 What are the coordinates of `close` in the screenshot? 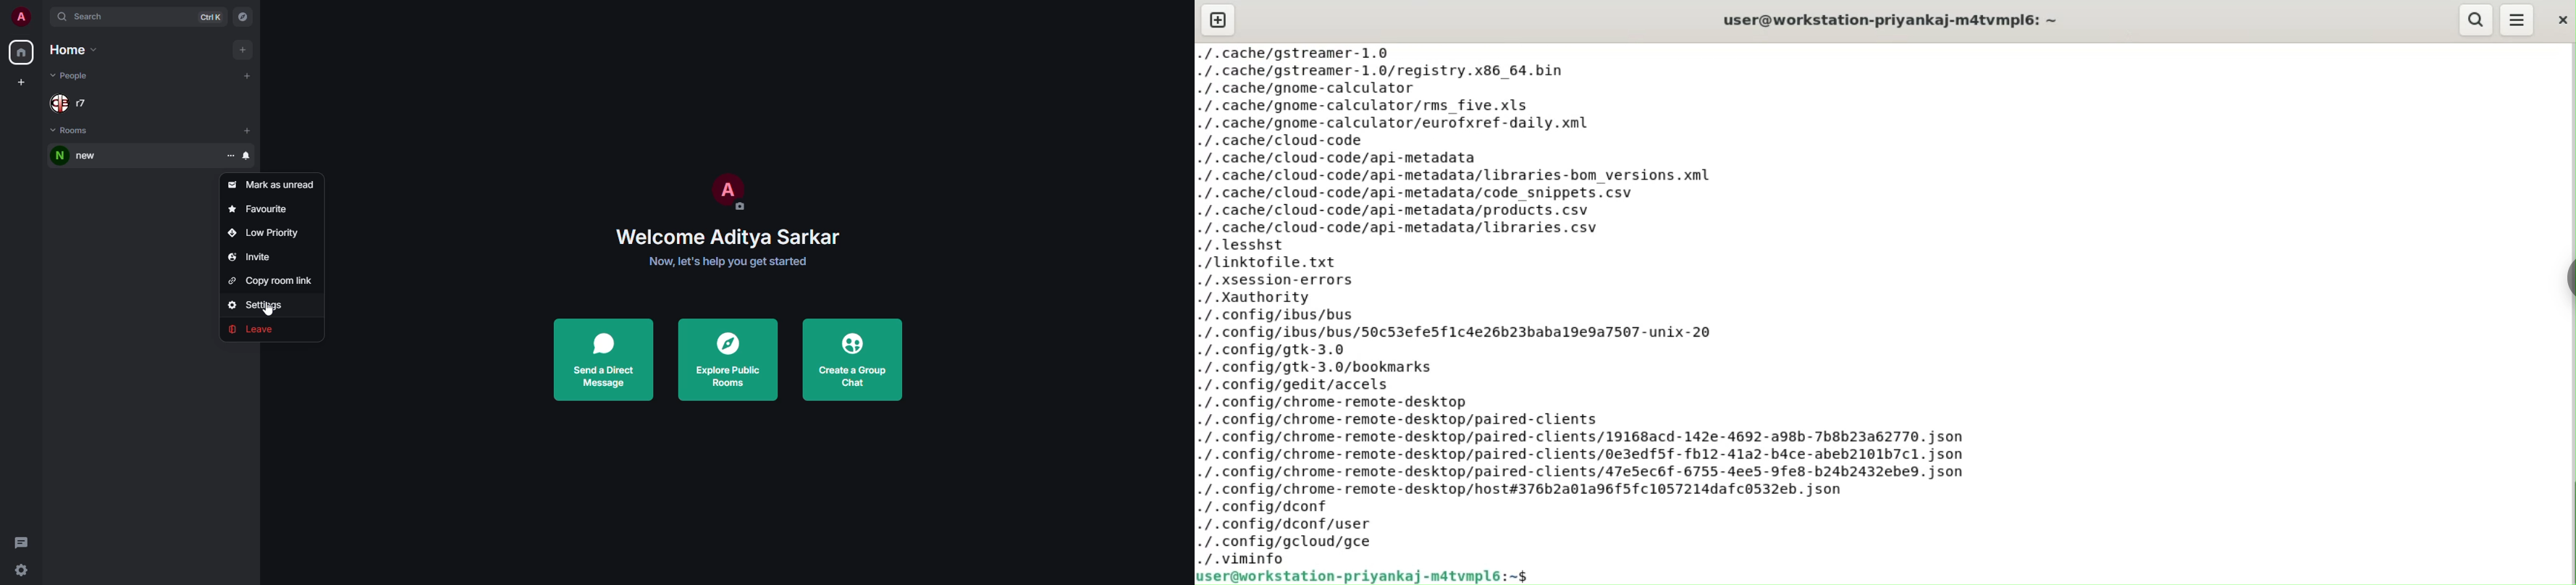 It's located at (2562, 20).